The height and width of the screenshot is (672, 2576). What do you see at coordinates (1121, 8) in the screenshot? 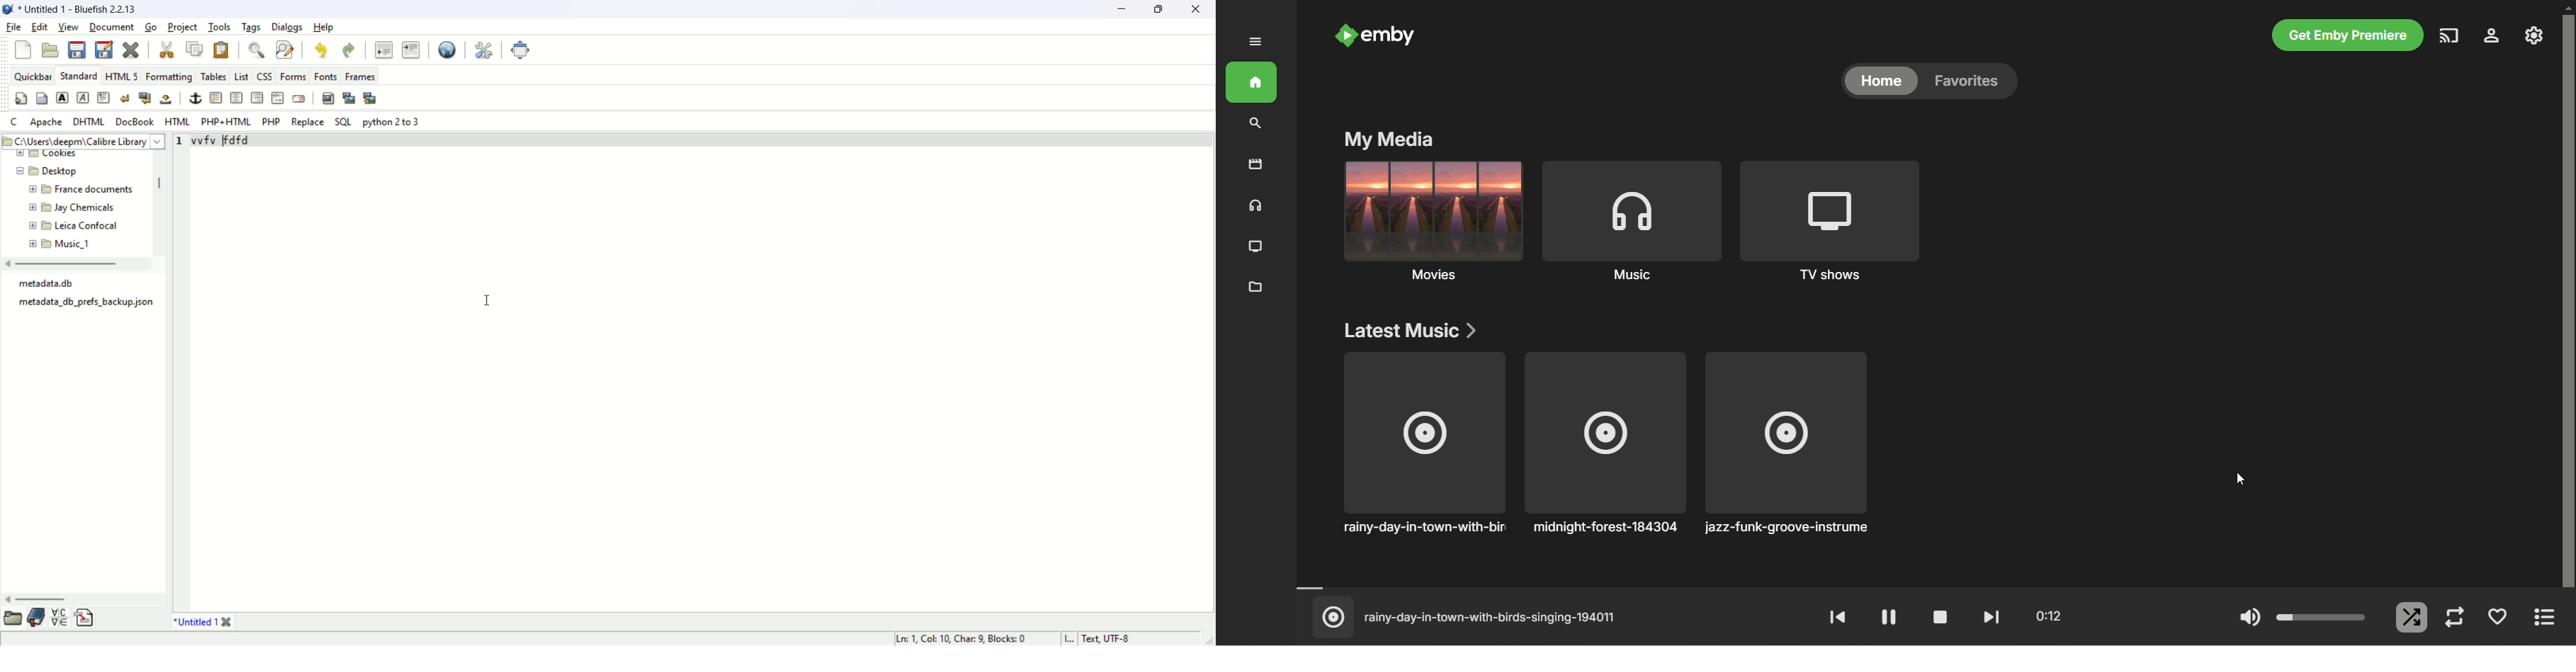
I see `minimize` at bounding box center [1121, 8].